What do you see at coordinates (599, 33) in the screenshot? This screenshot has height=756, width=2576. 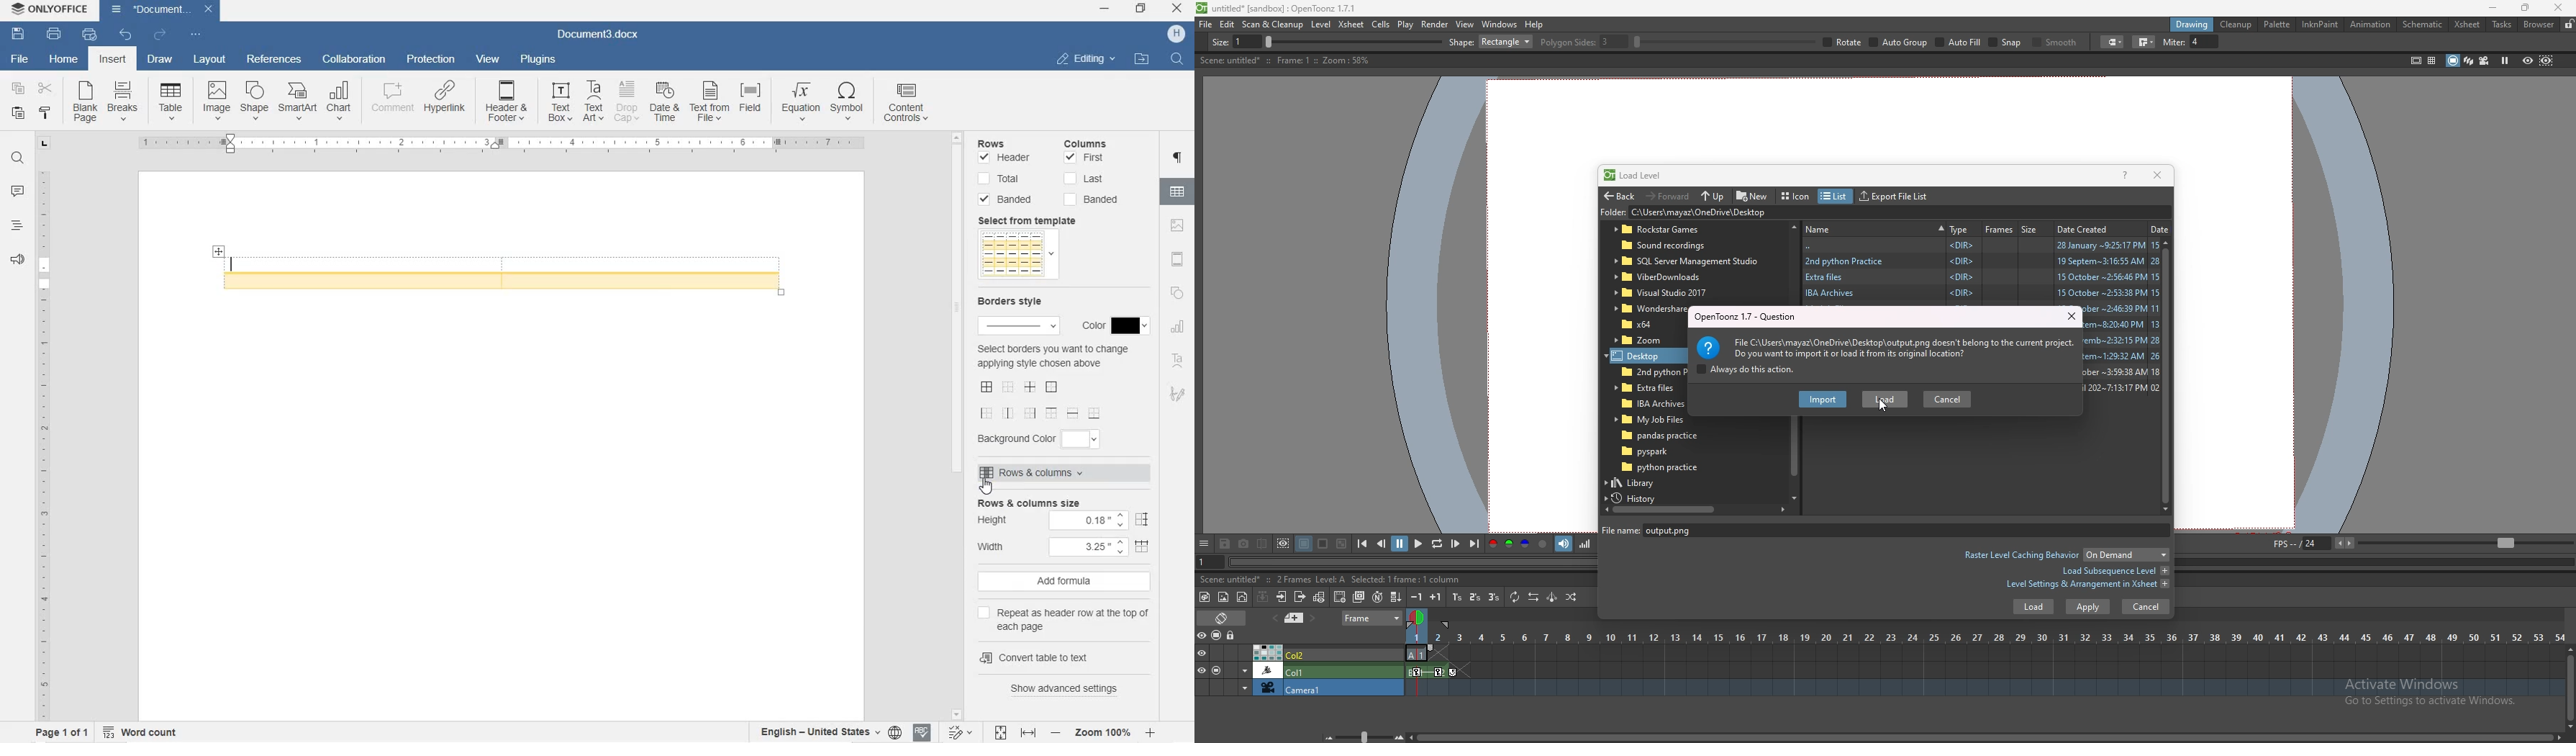 I see `Document3.docx` at bounding box center [599, 33].